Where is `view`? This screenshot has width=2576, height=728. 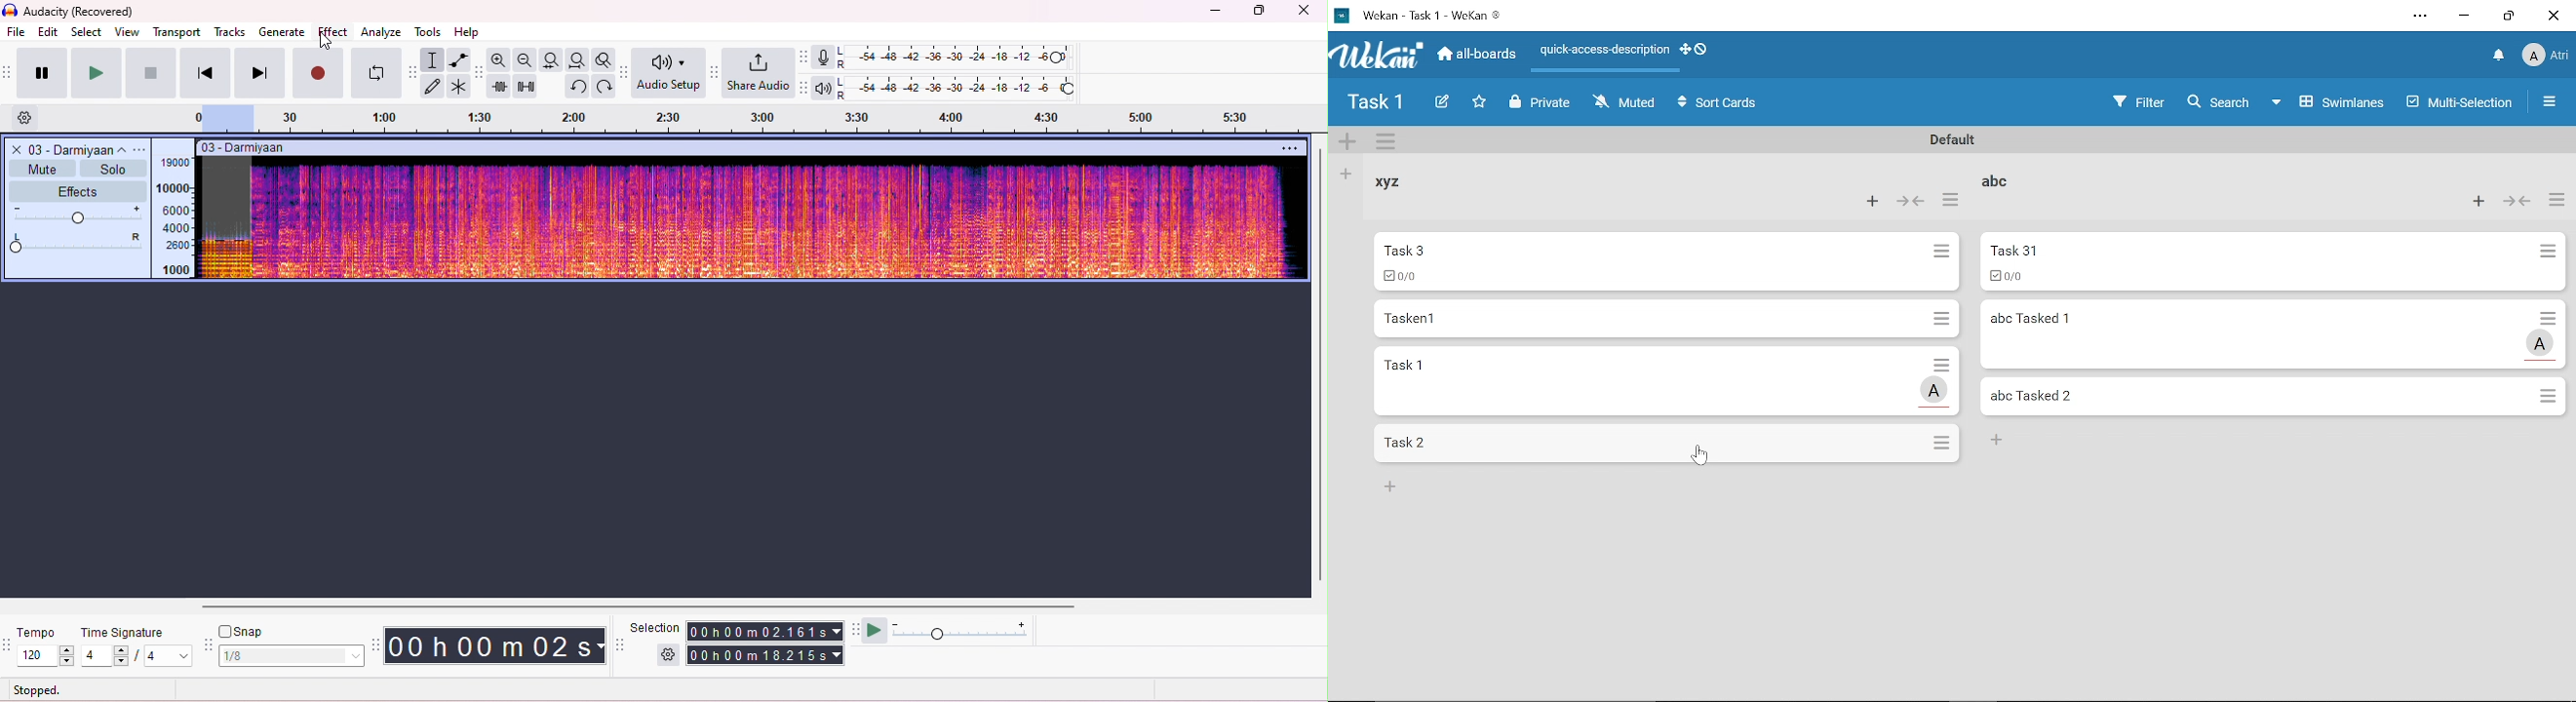 view is located at coordinates (127, 33).